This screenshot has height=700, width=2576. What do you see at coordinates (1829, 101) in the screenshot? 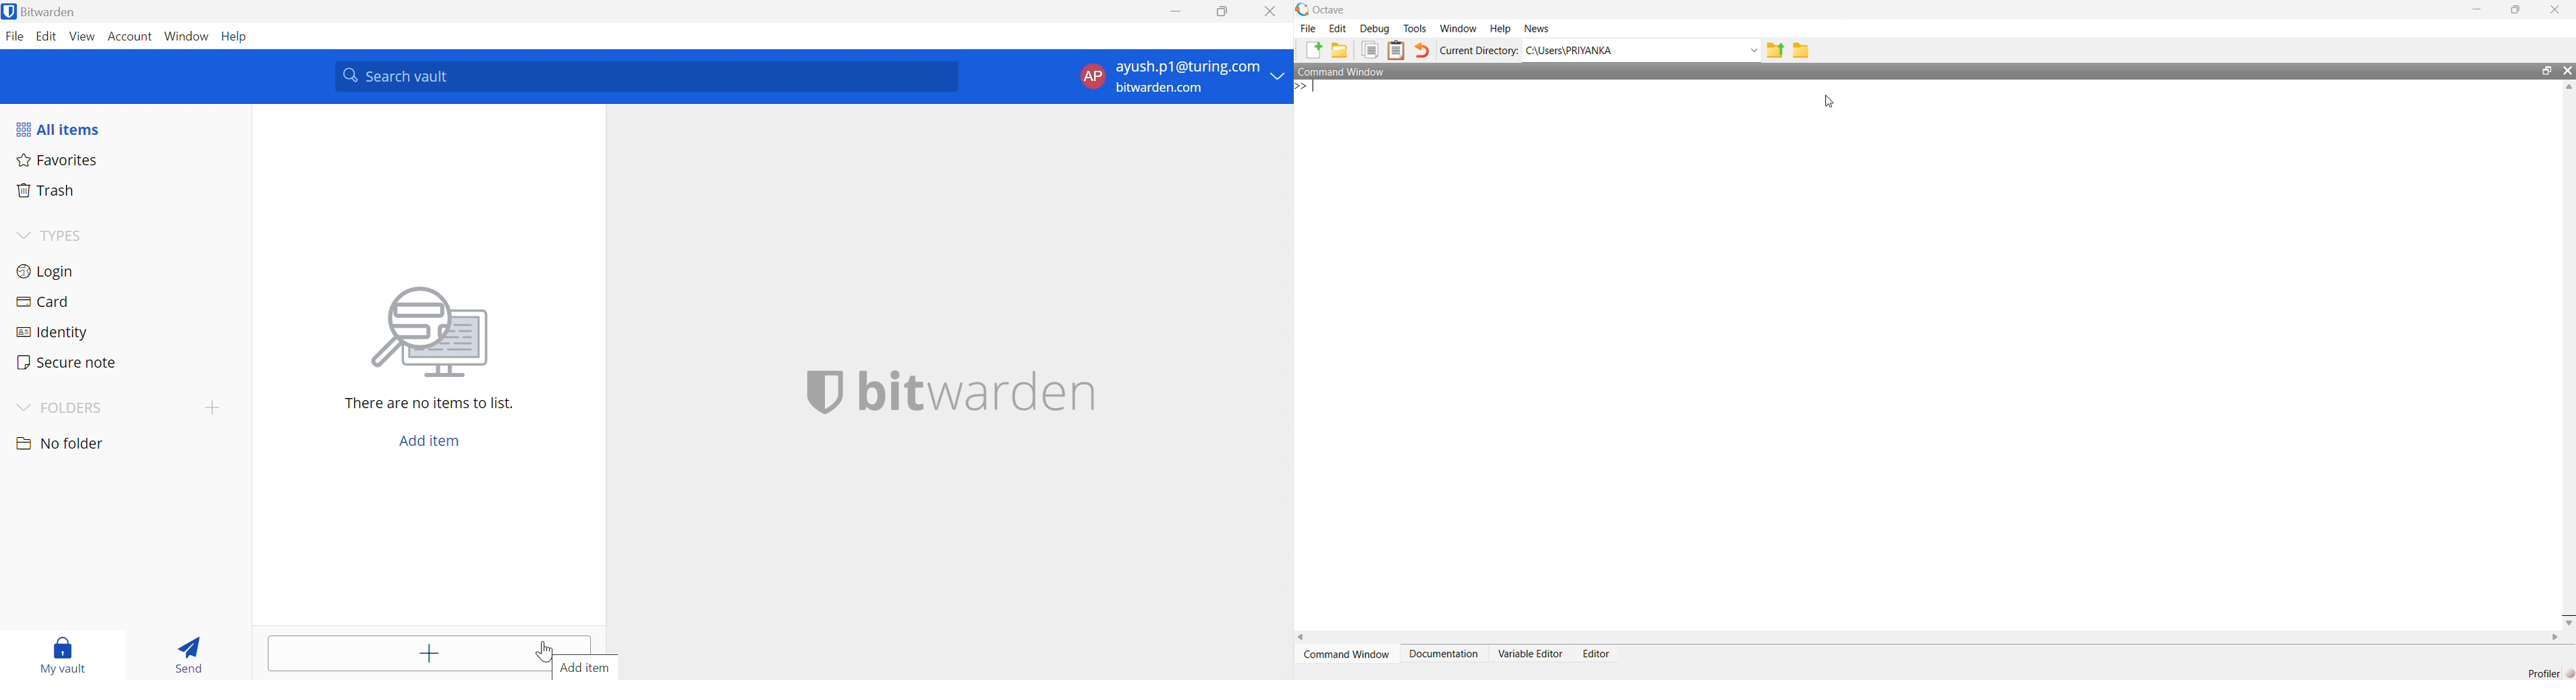
I see `Cursor` at bounding box center [1829, 101].